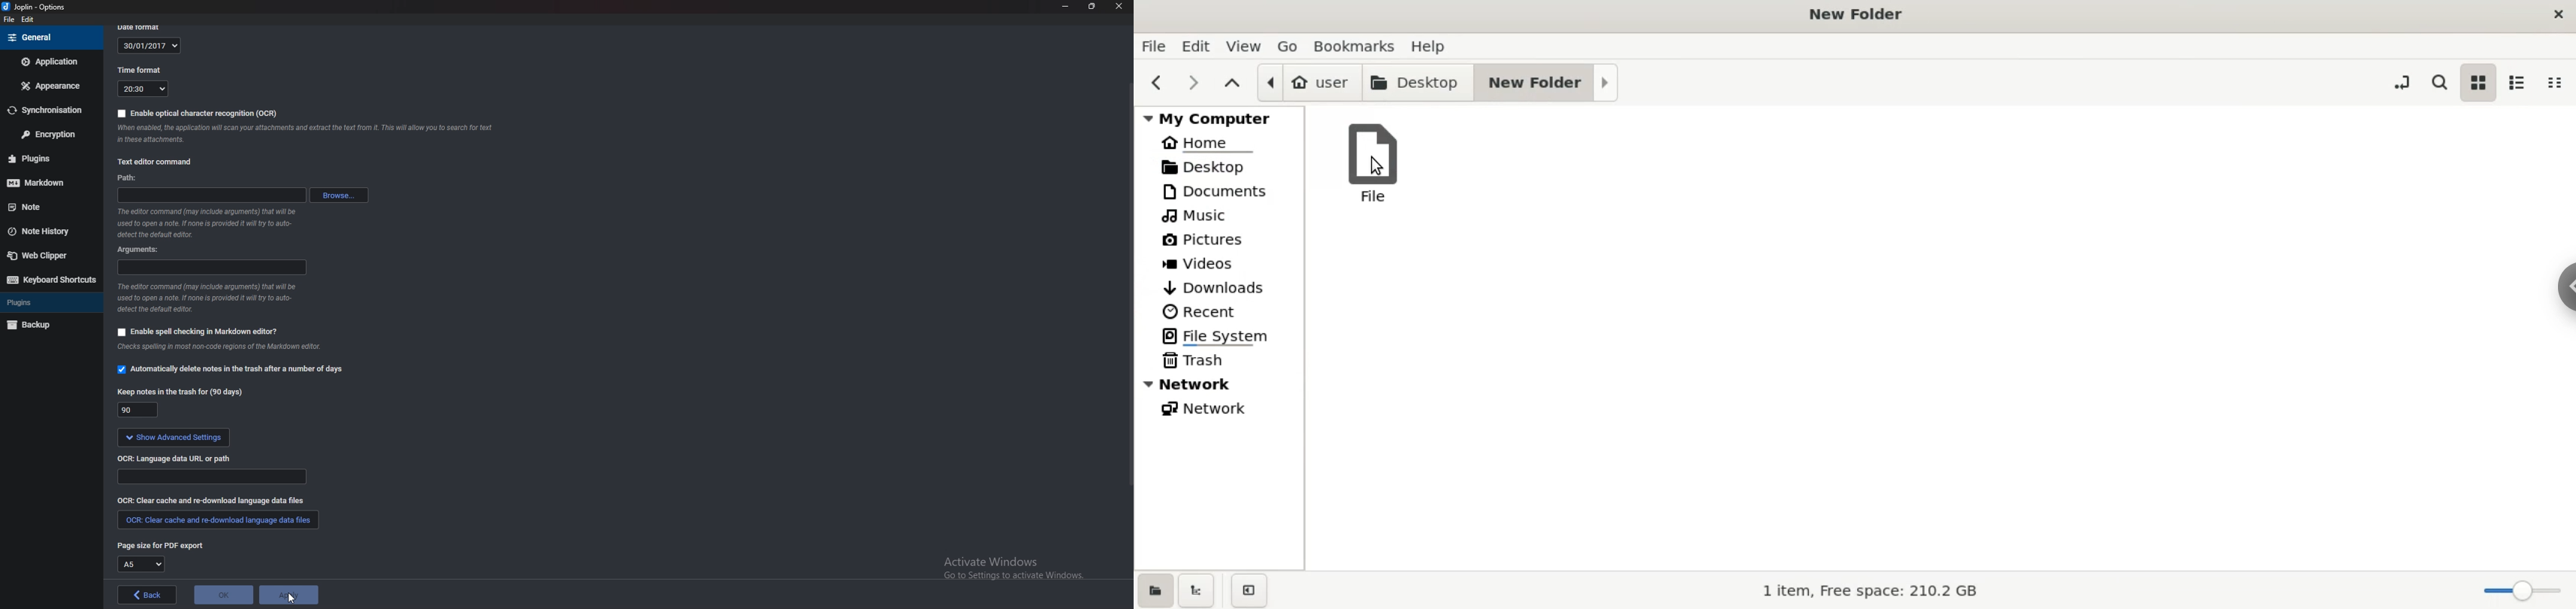 This screenshot has height=616, width=2576. Describe the element at coordinates (1155, 588) in the screenshot. I see `show places` at that location.